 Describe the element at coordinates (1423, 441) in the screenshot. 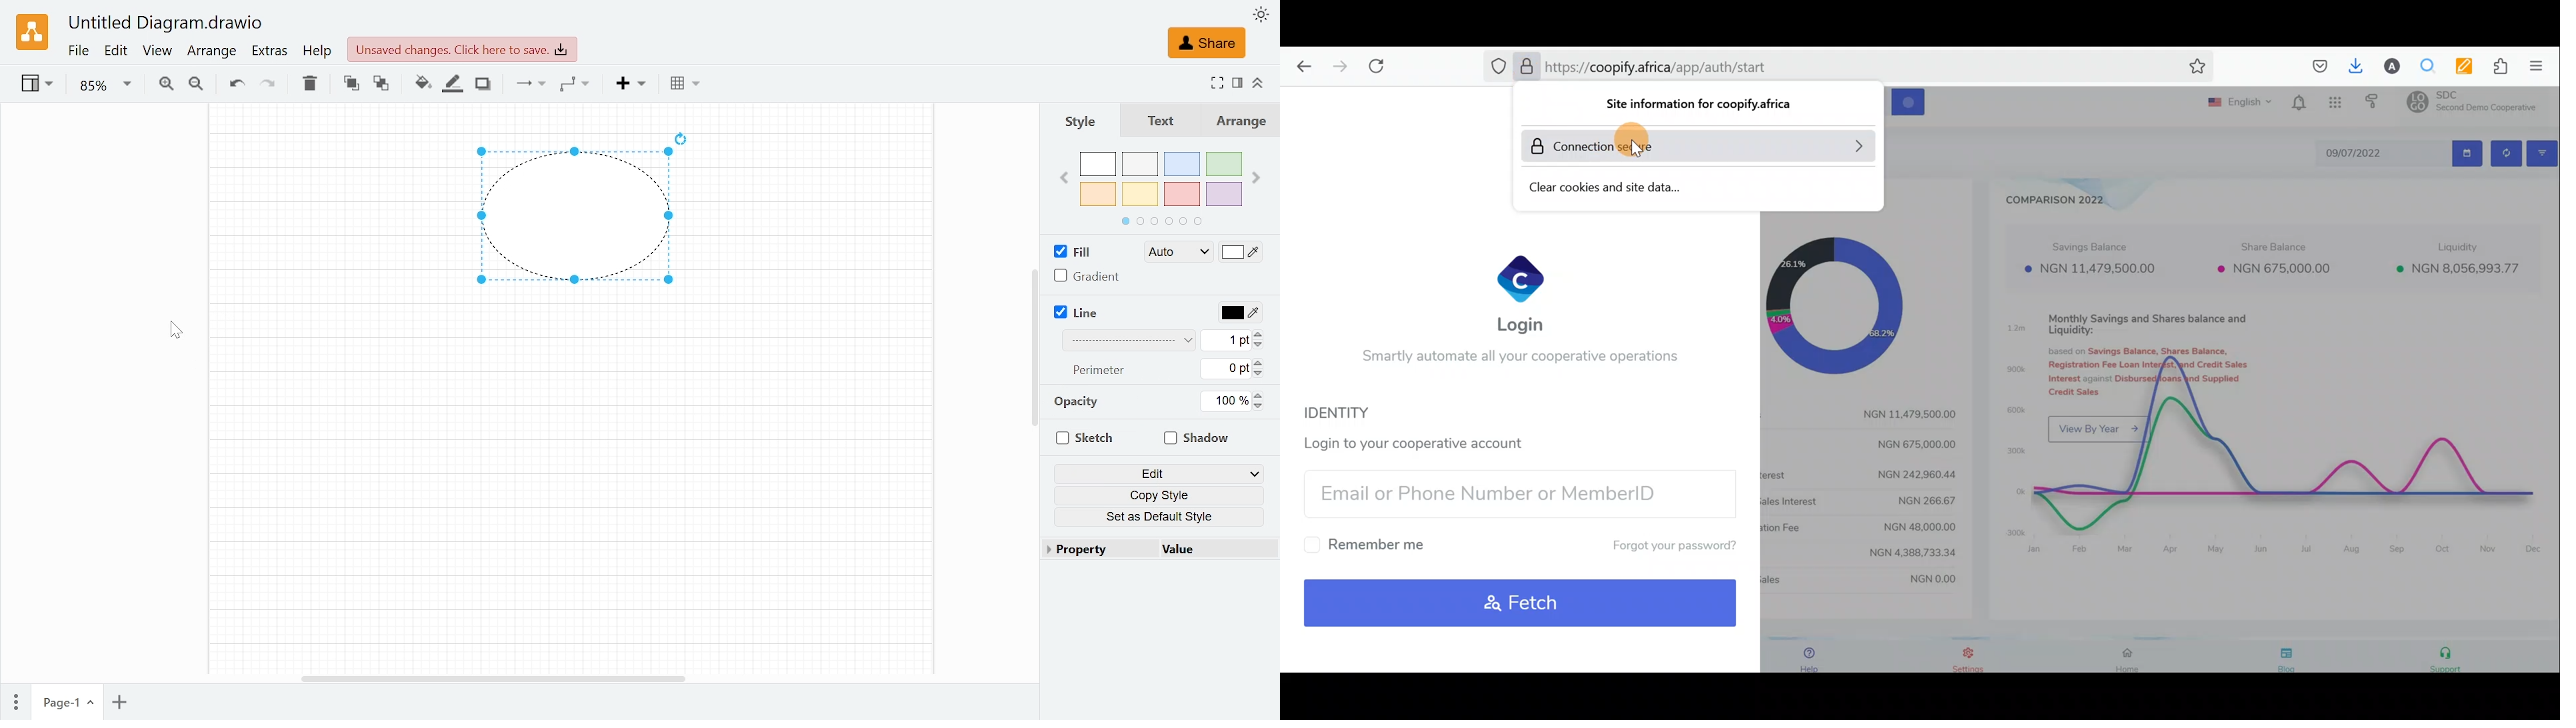

I see `Login to your cooperative account` at that location.